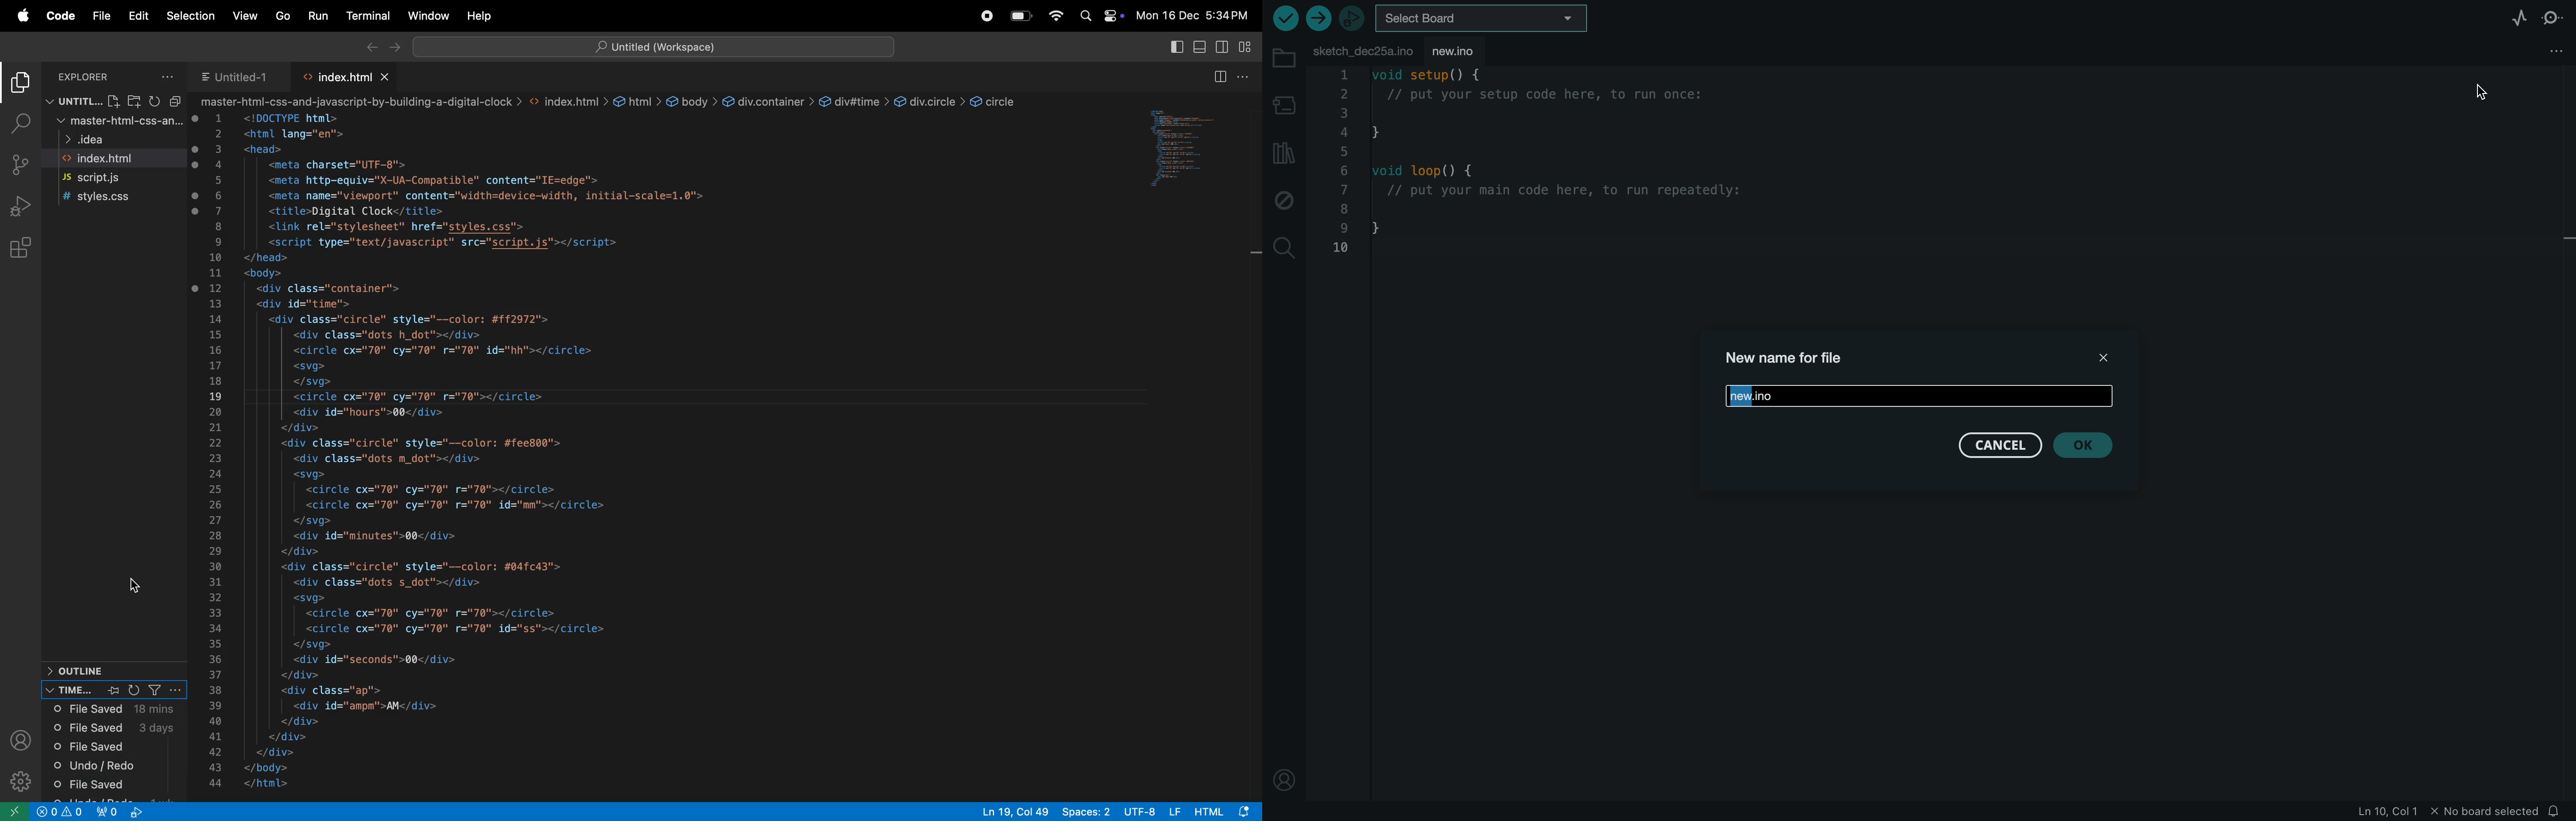 This screenshot has width=2576, height=840. I want to click on idea, so click(84, 141).